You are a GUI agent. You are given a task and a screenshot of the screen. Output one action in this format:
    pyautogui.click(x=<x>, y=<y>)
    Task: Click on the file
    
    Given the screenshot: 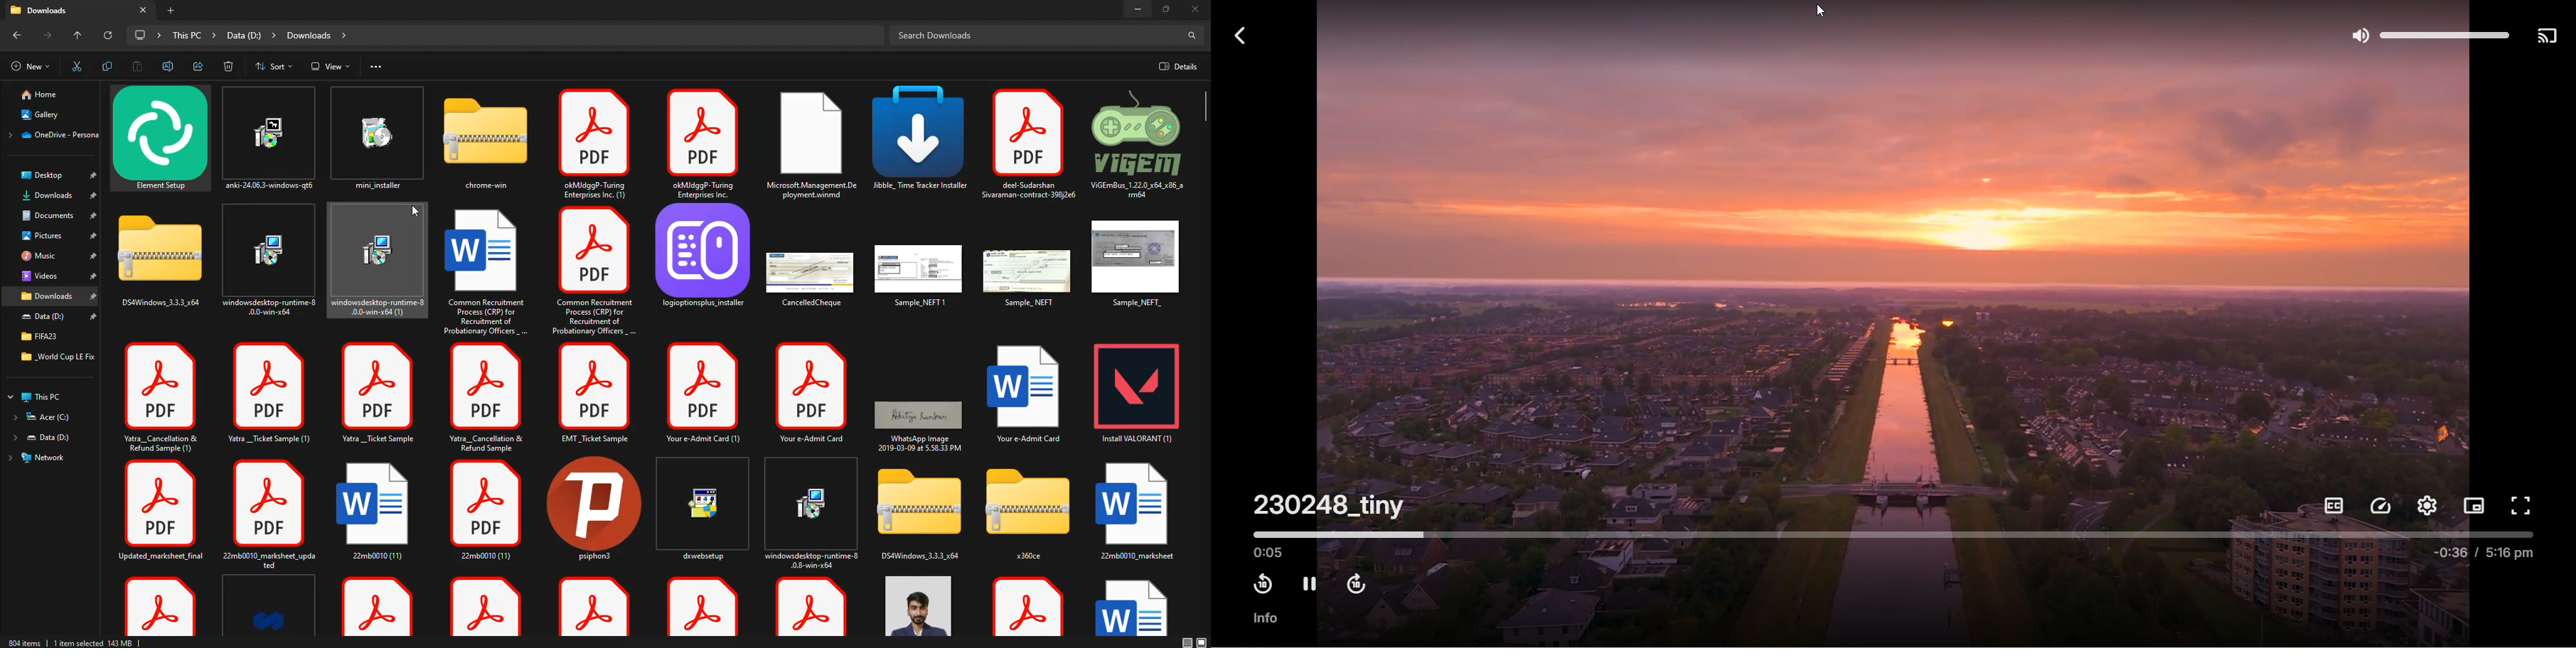 What is the action you would take?
    pyautogui.click(x=703, y=393)
    